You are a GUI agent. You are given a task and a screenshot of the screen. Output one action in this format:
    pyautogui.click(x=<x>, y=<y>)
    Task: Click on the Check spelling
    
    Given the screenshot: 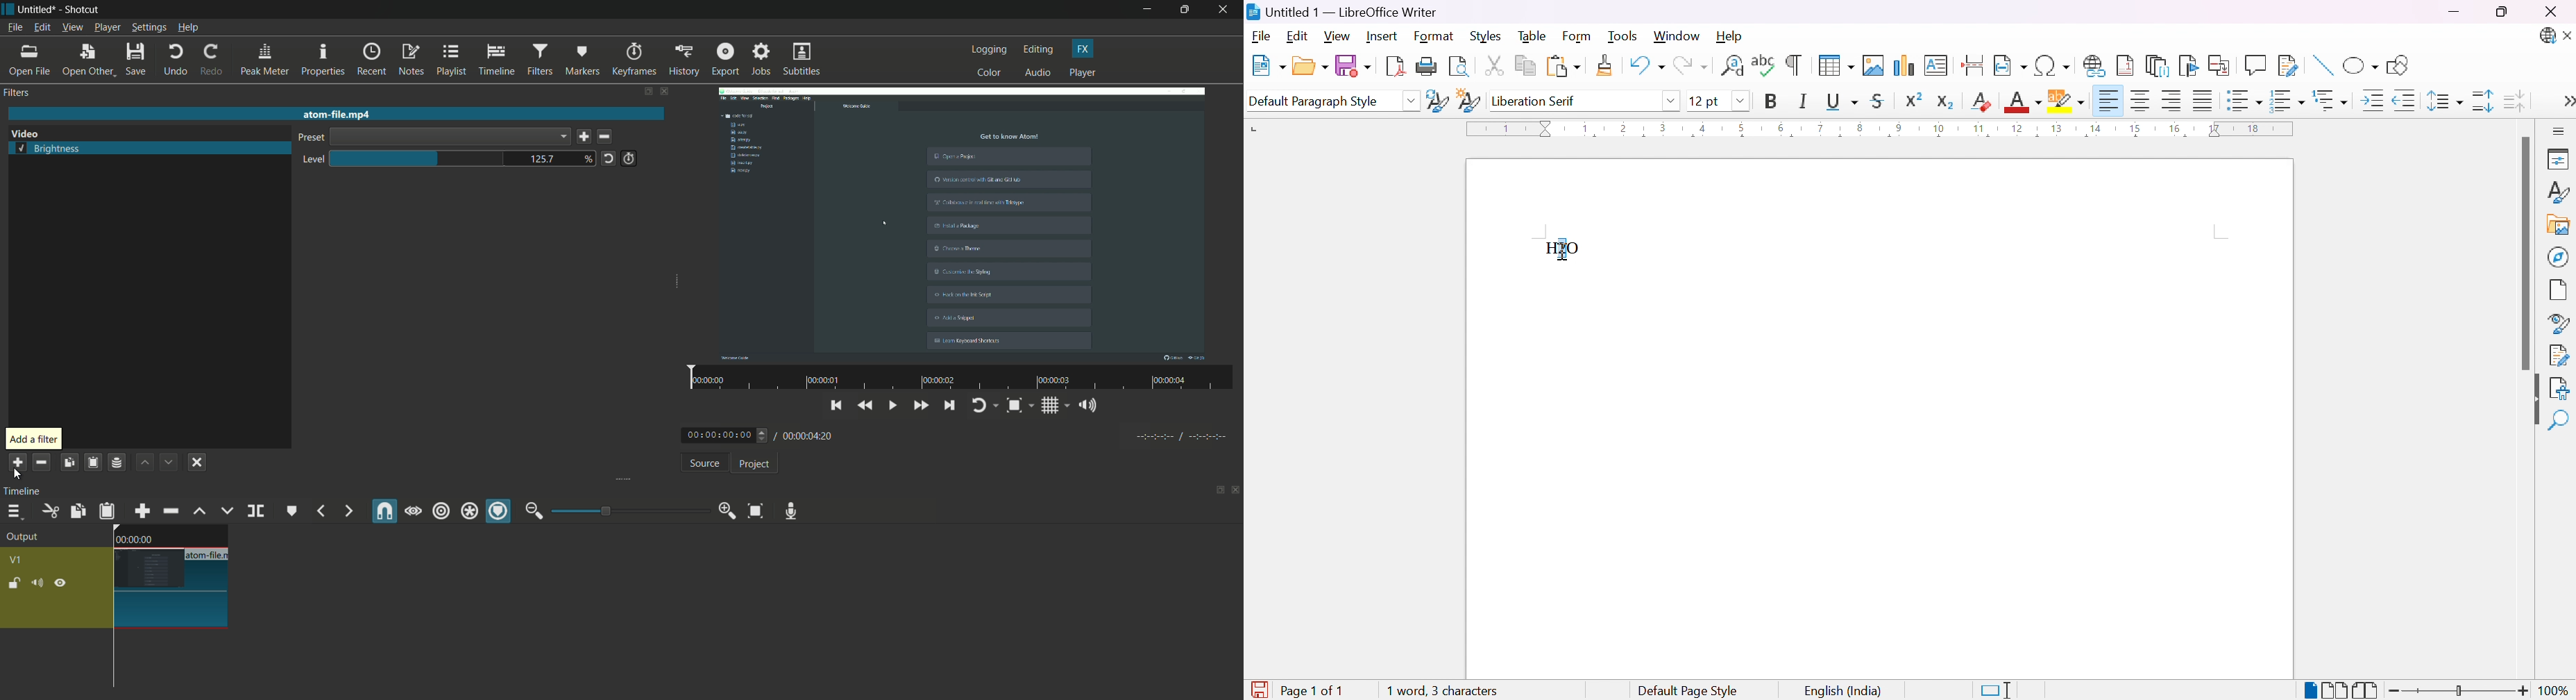 What is the action you would take?
    pyautogui.click(x=1765, y=65)
    